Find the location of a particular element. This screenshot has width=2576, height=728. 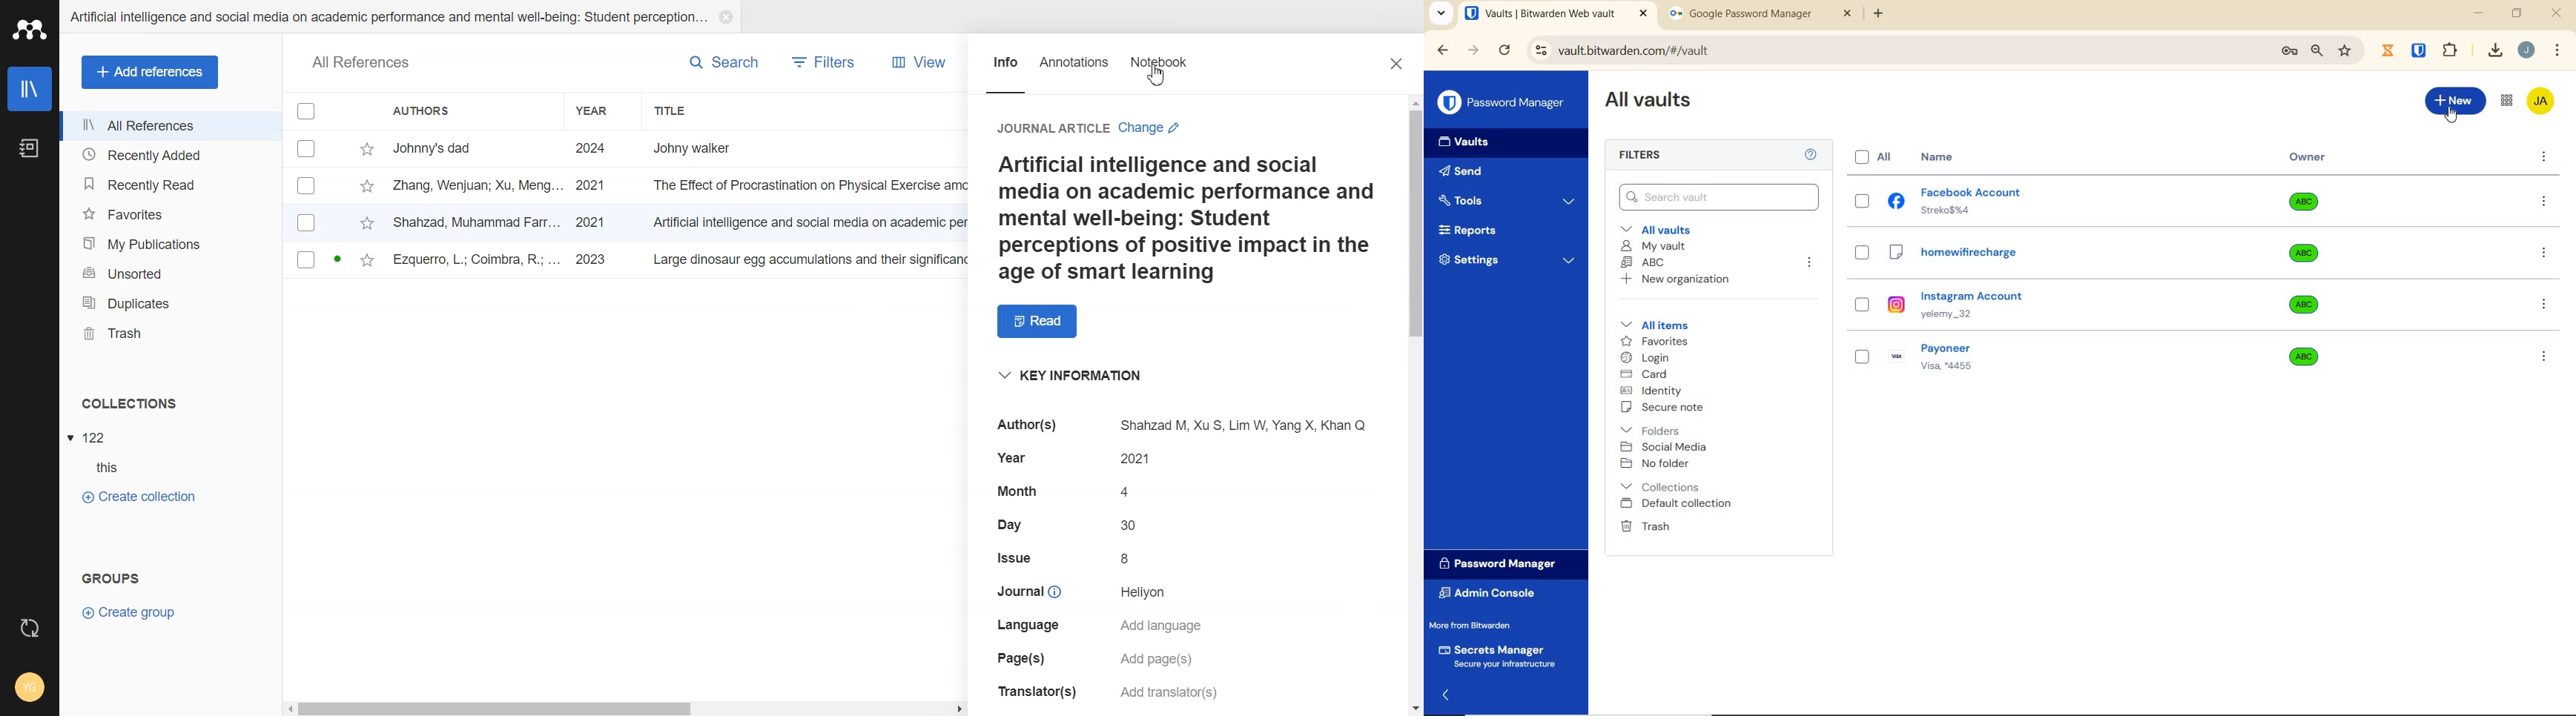

a paragraph on Ai and social media smart learning is located at coordinates (1186, 219).